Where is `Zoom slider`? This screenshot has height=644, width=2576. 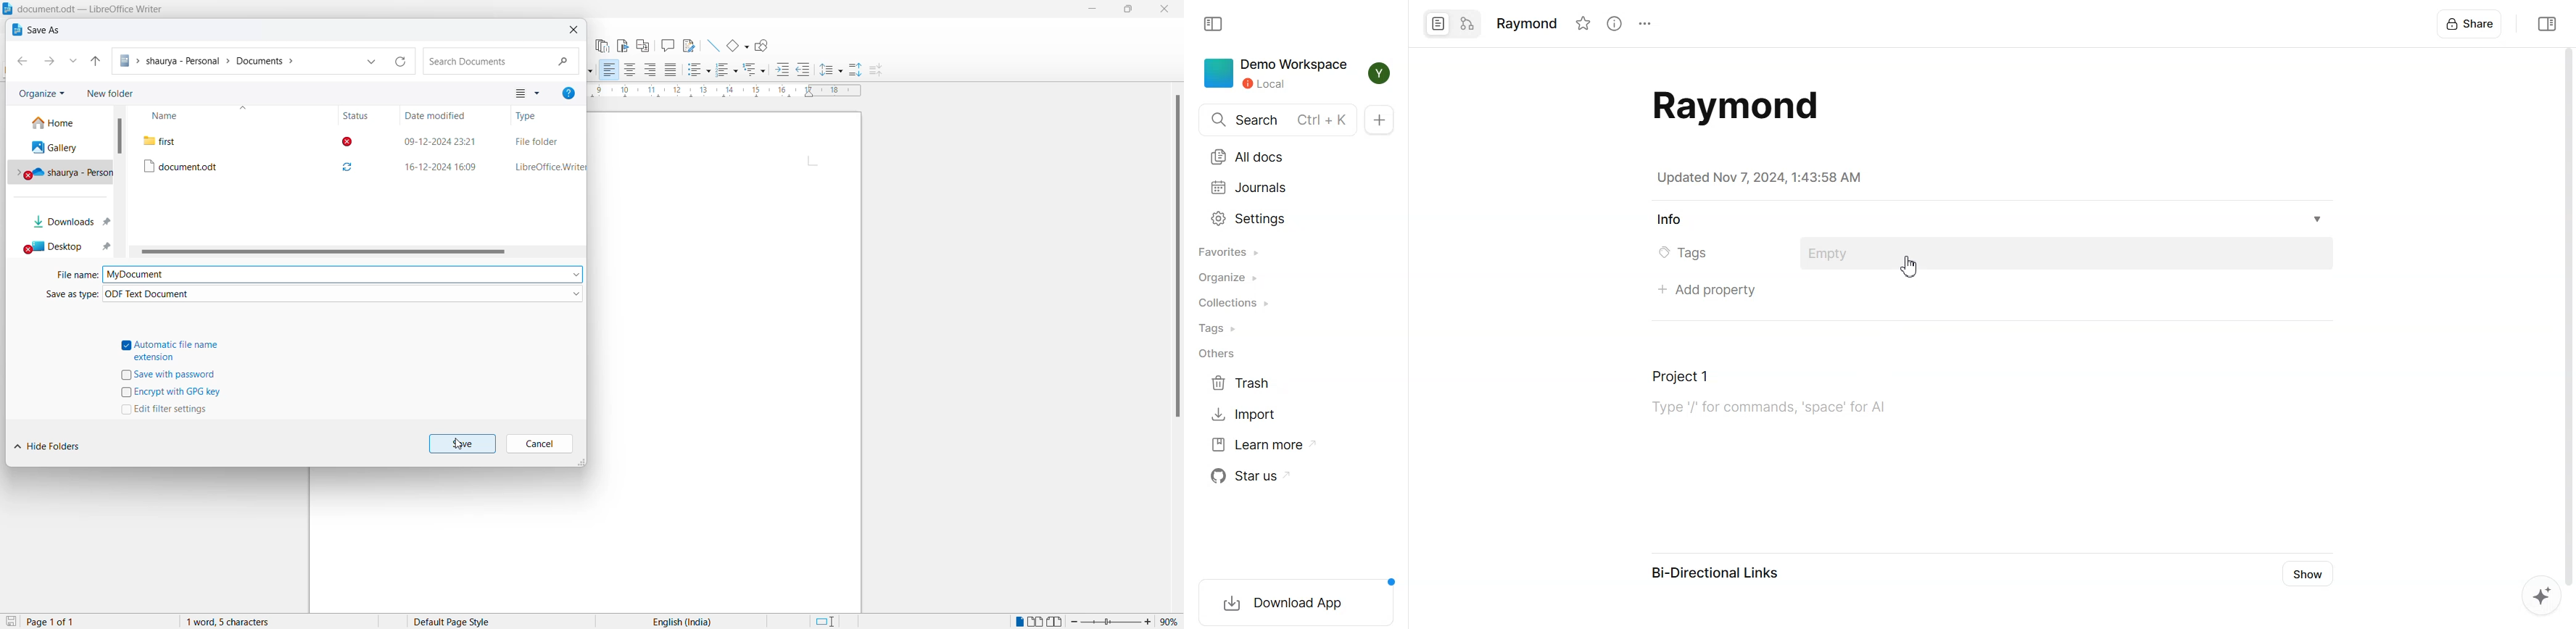 Zoom slider is located at coordinates (1112, 622).